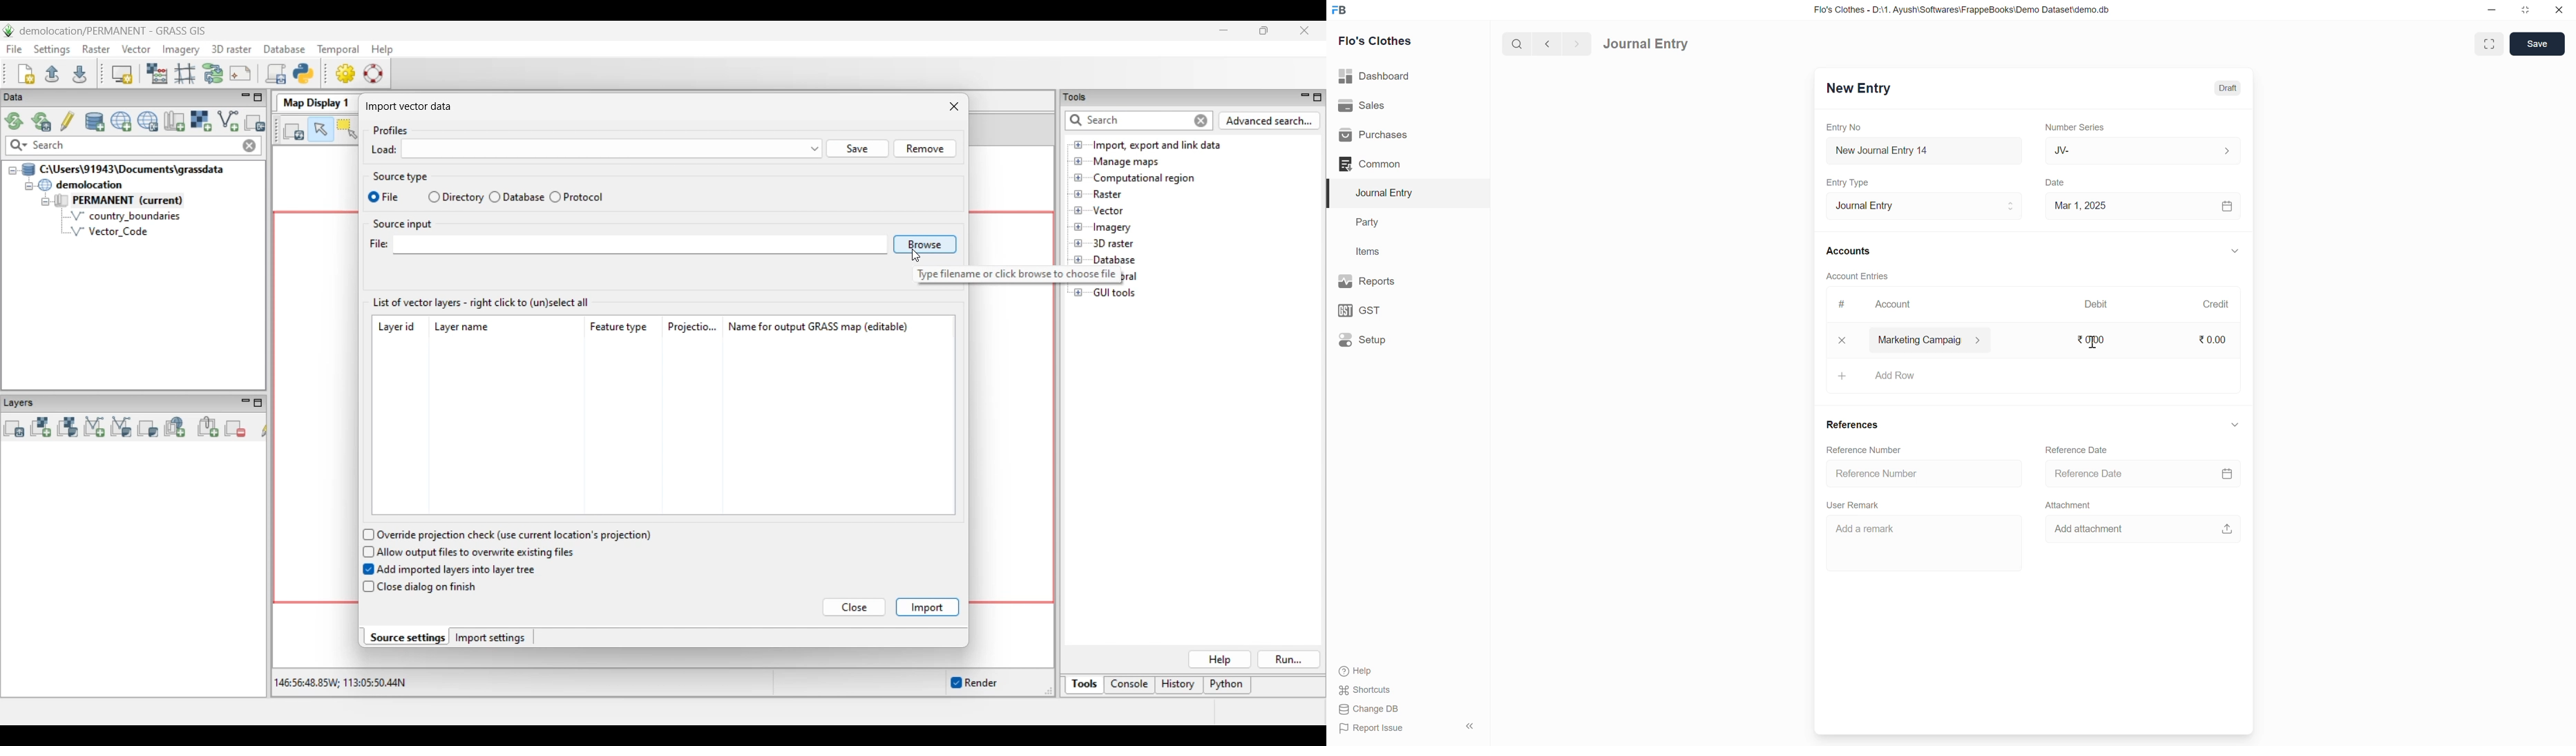 The width and height of the screenshot is (2576, 756). Describe the element at coordinates (1375, 729) in the screenshot. I see `Report Issue` at that location.